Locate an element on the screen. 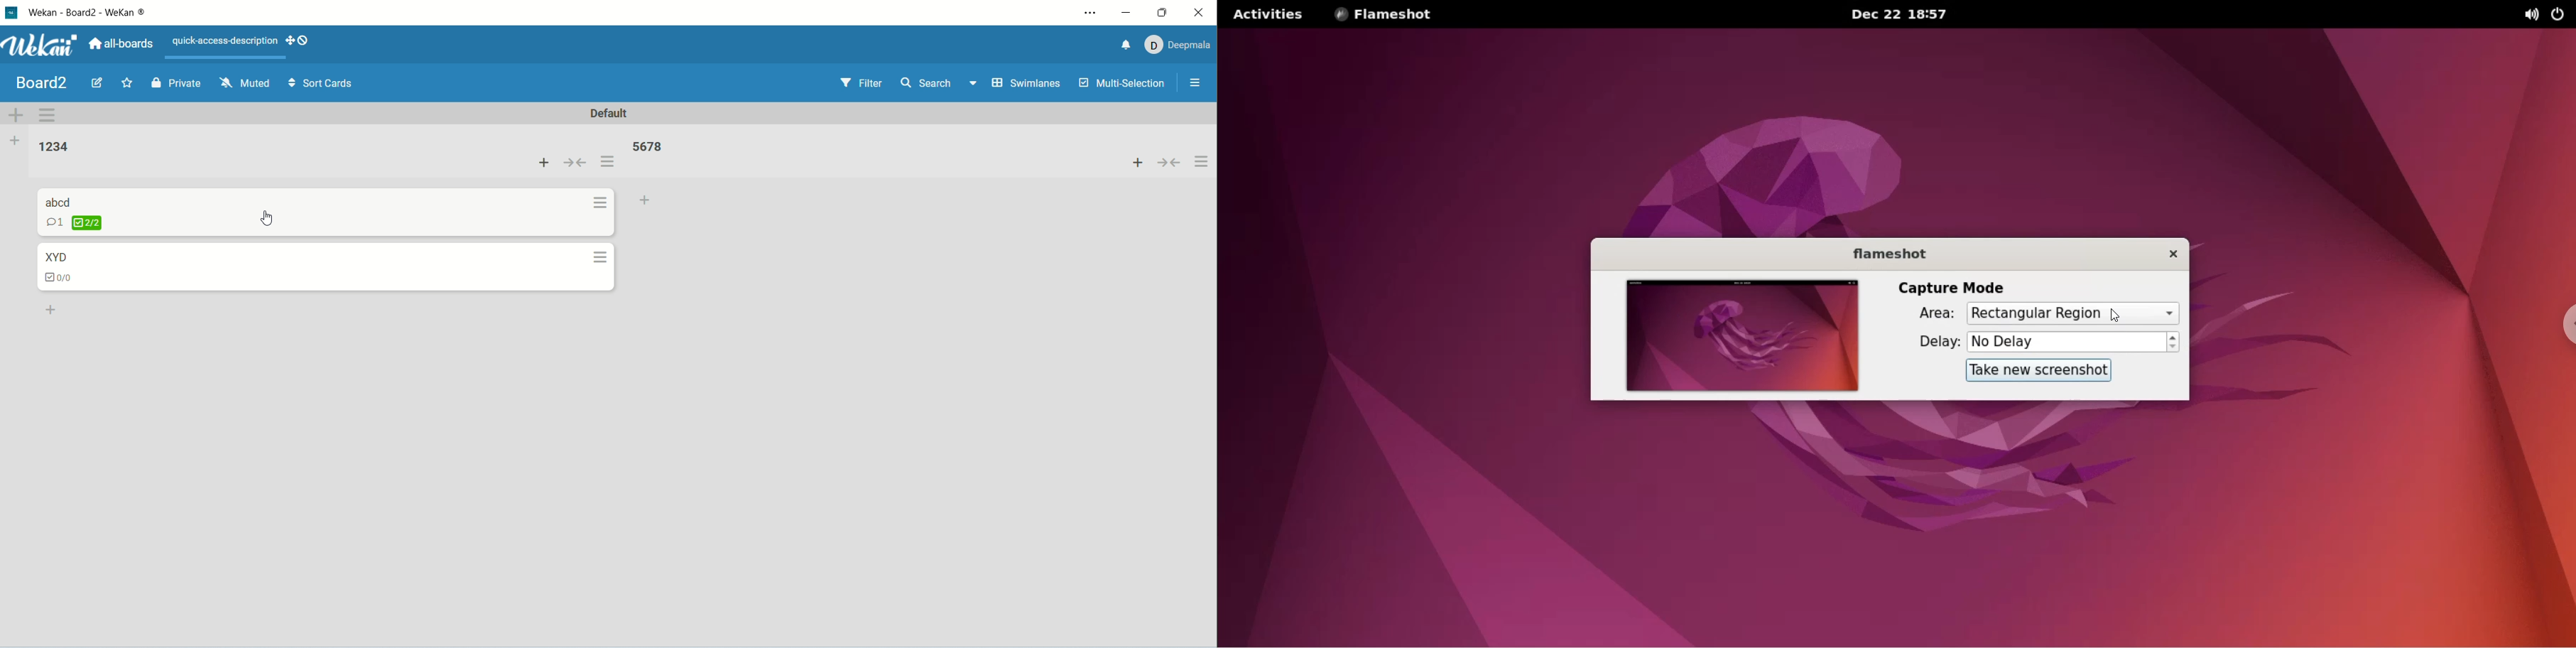 This screenshot has width=2576, height=672. swimlanes is located at coordinates (1025, 84).